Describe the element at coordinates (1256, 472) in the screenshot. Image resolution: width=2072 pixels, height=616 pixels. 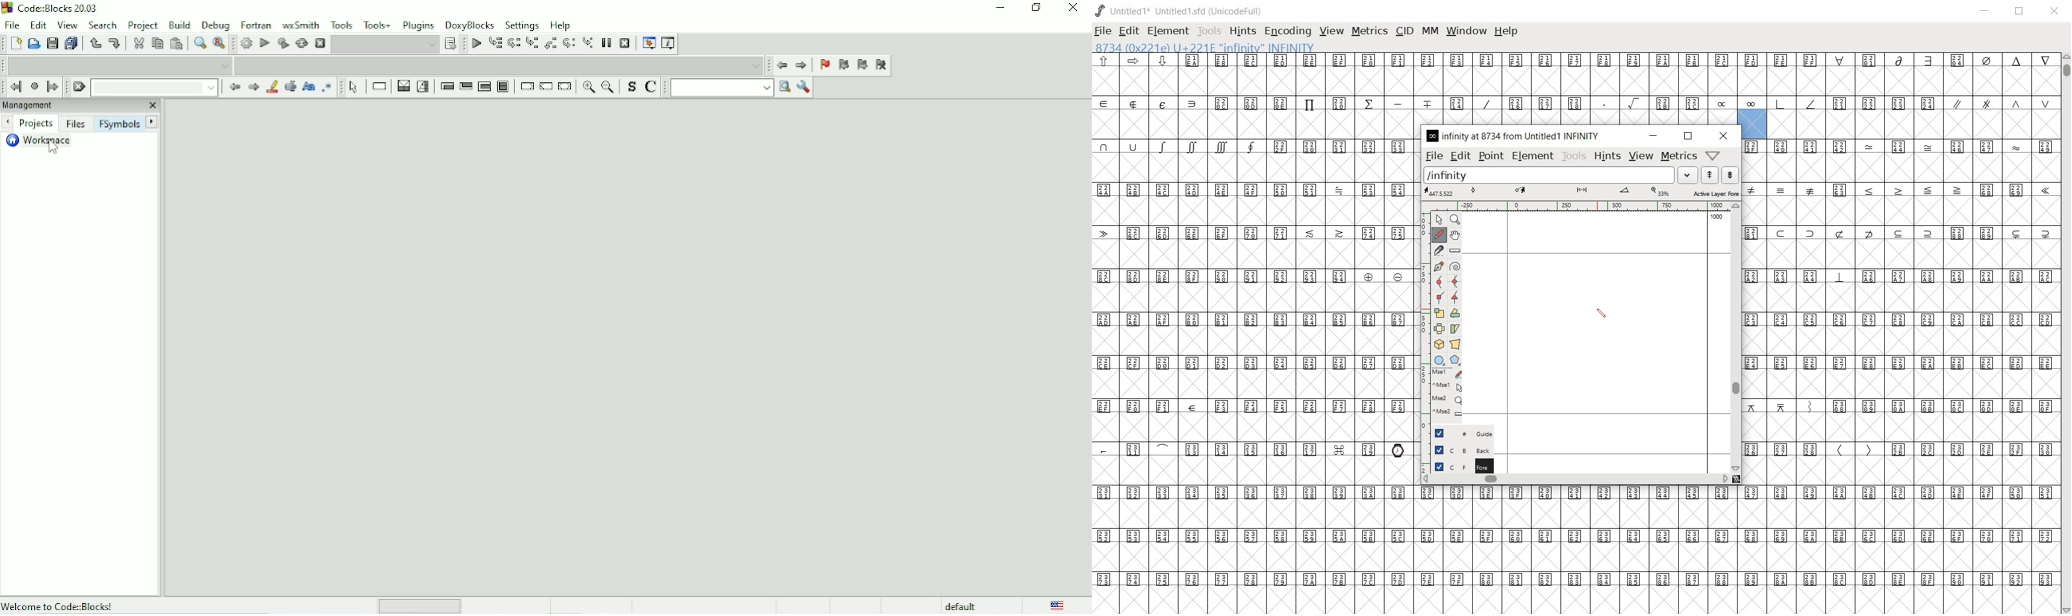
I see `empty glyph slots` at that location.